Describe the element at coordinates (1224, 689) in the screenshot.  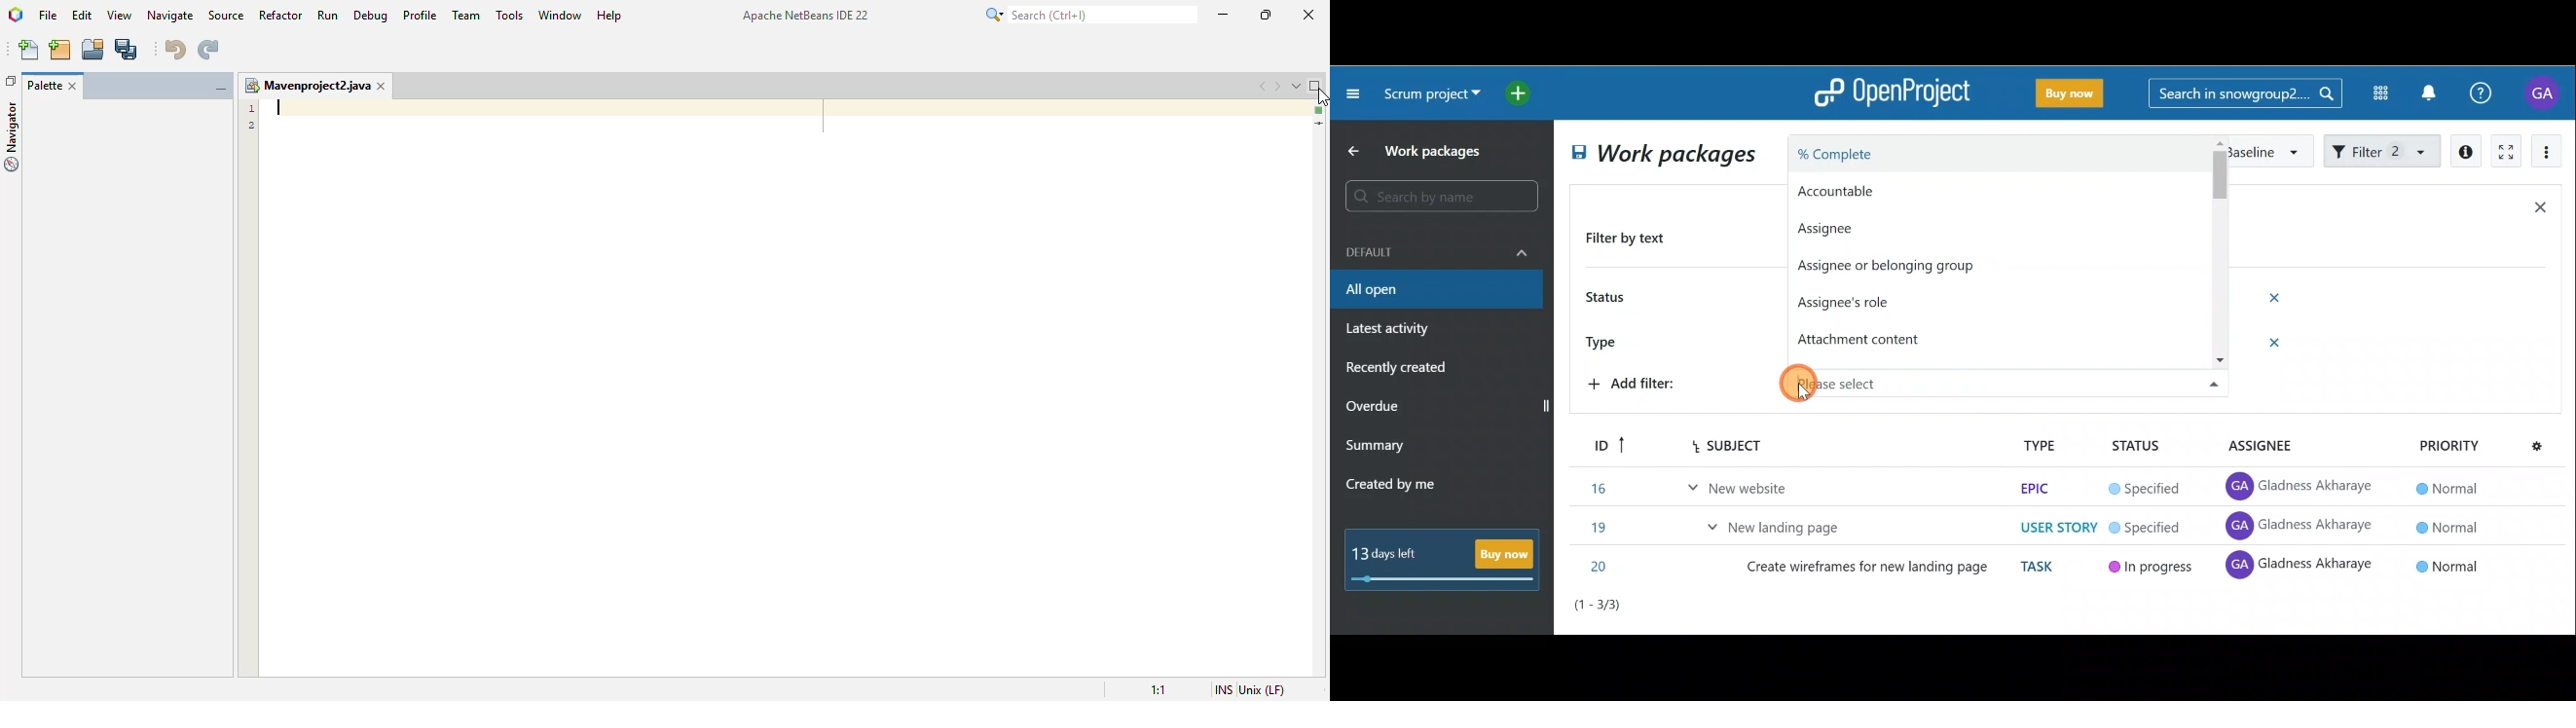
I see `insert mode` at that location.